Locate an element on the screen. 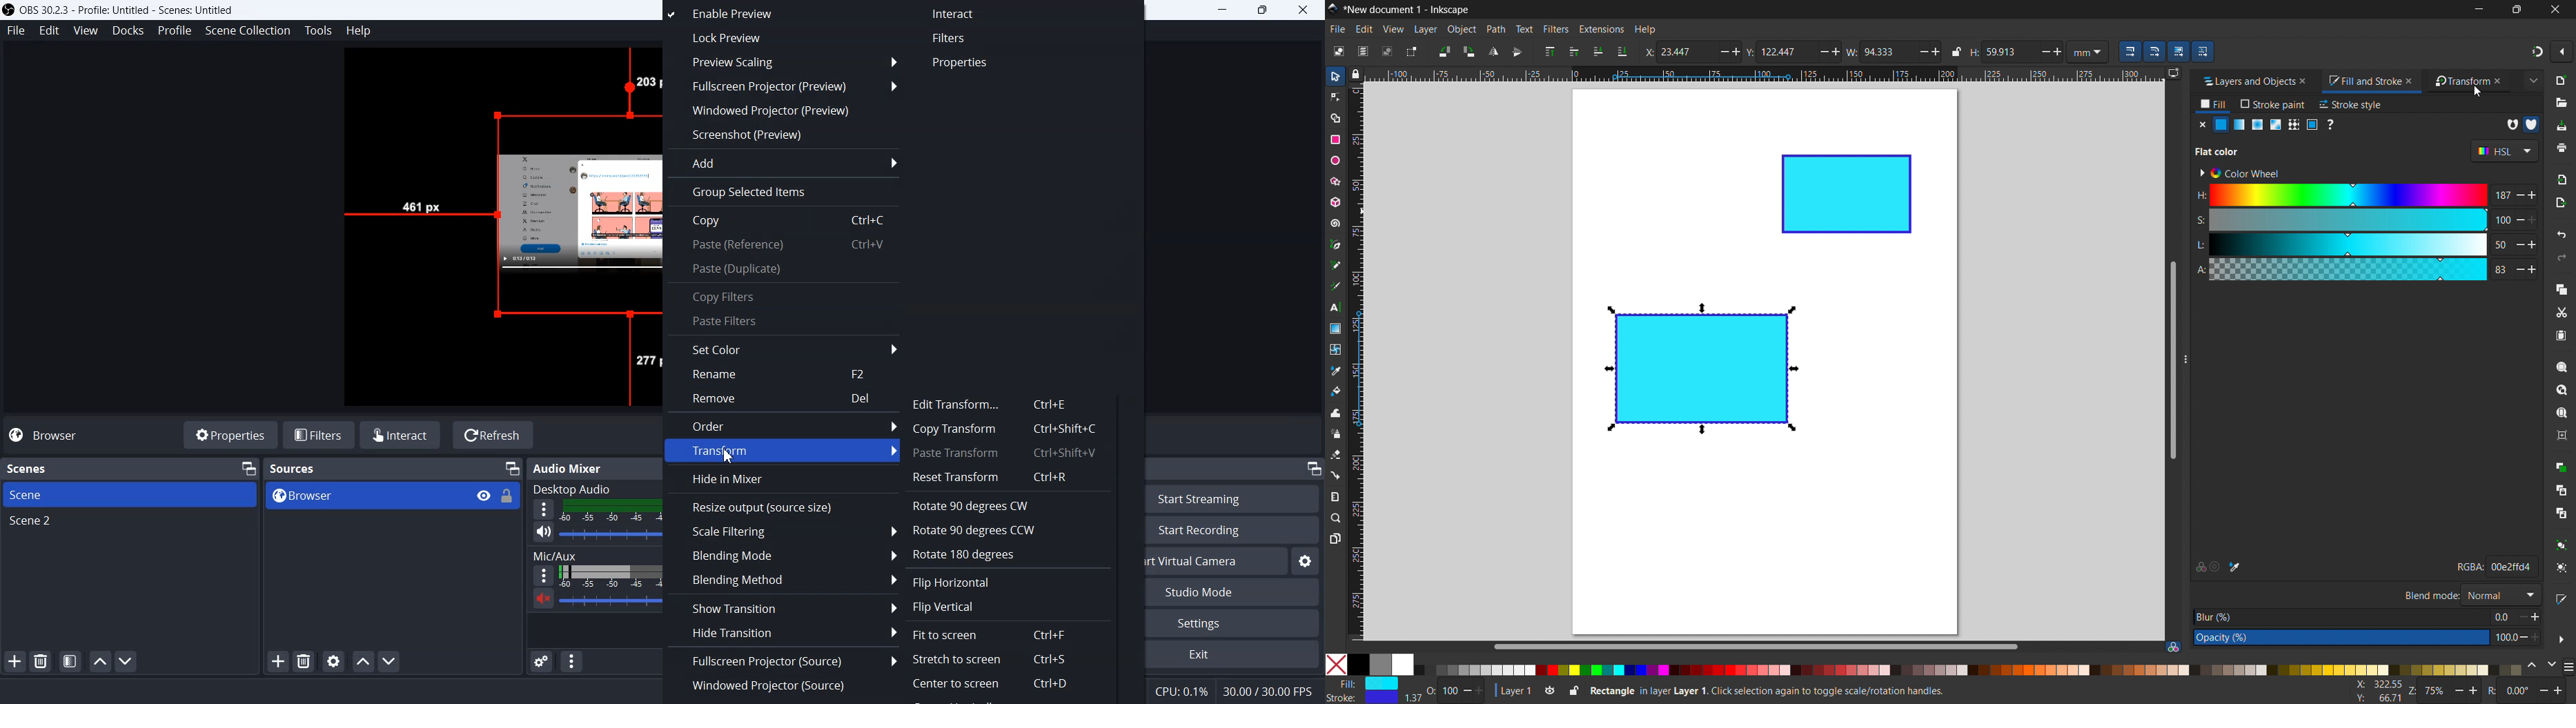 The width and height of the screenshot is (2576, 728). Open sources properties is located at coordinates (333, 662).